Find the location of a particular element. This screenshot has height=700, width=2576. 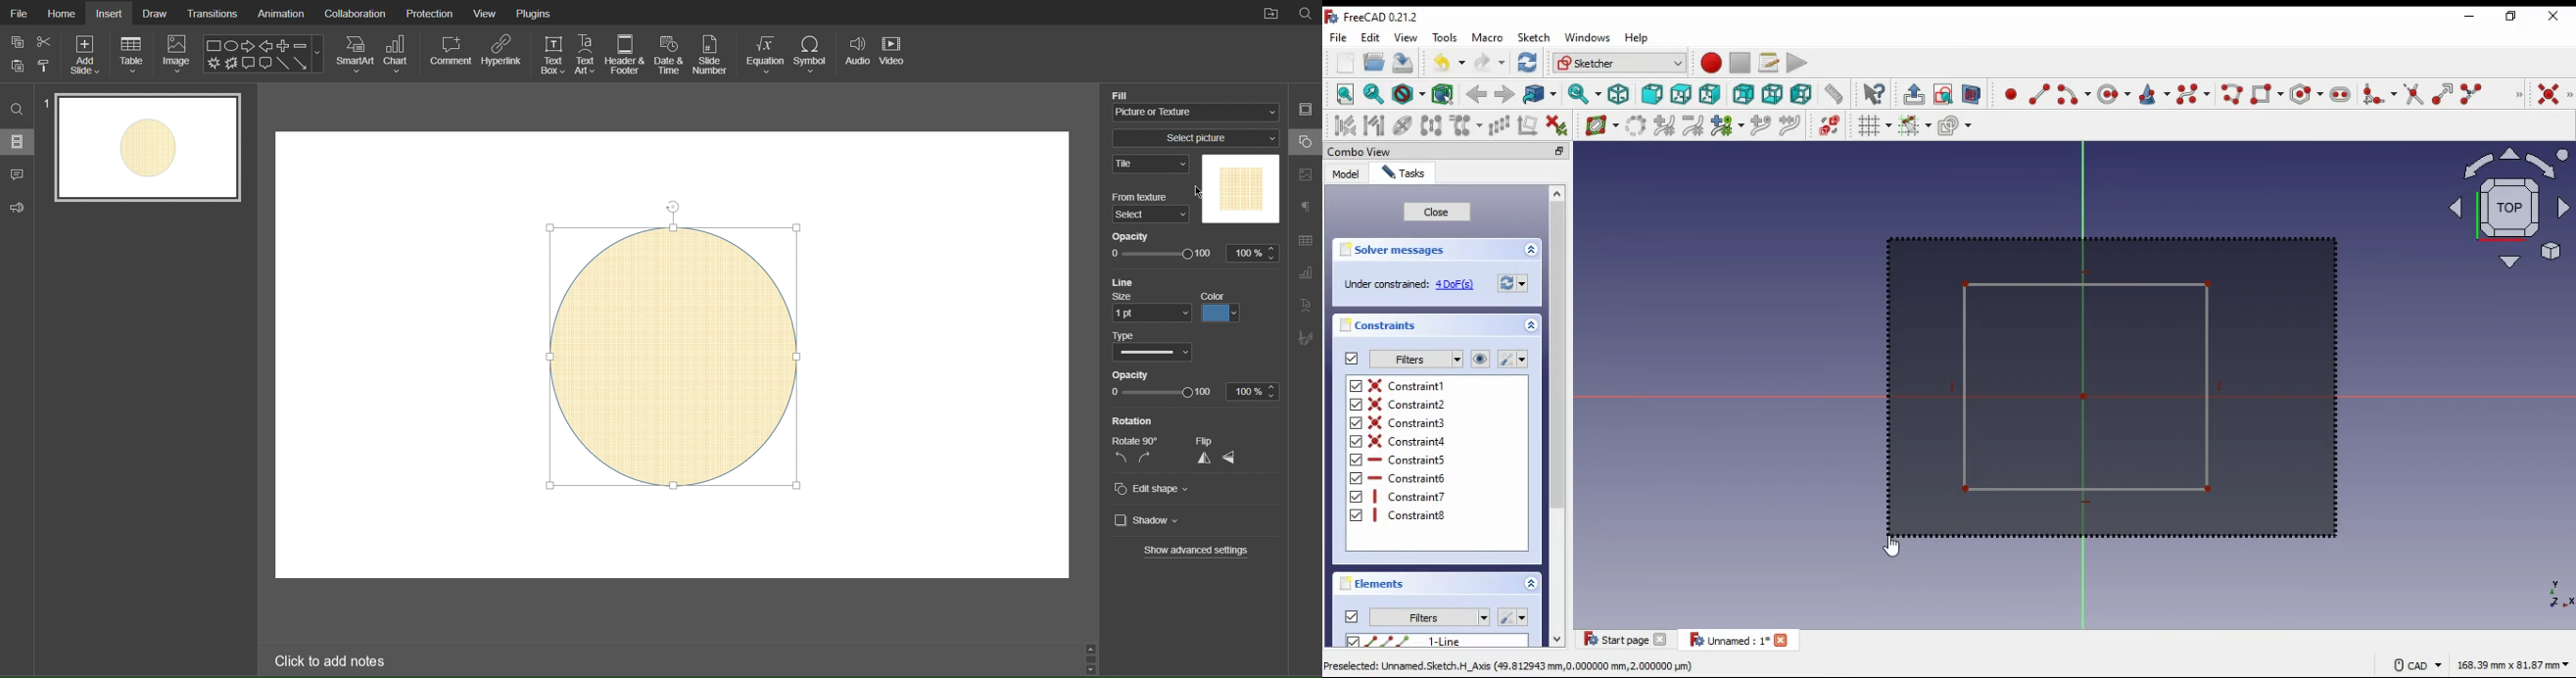

Draw is located at coordinates (156, 12).